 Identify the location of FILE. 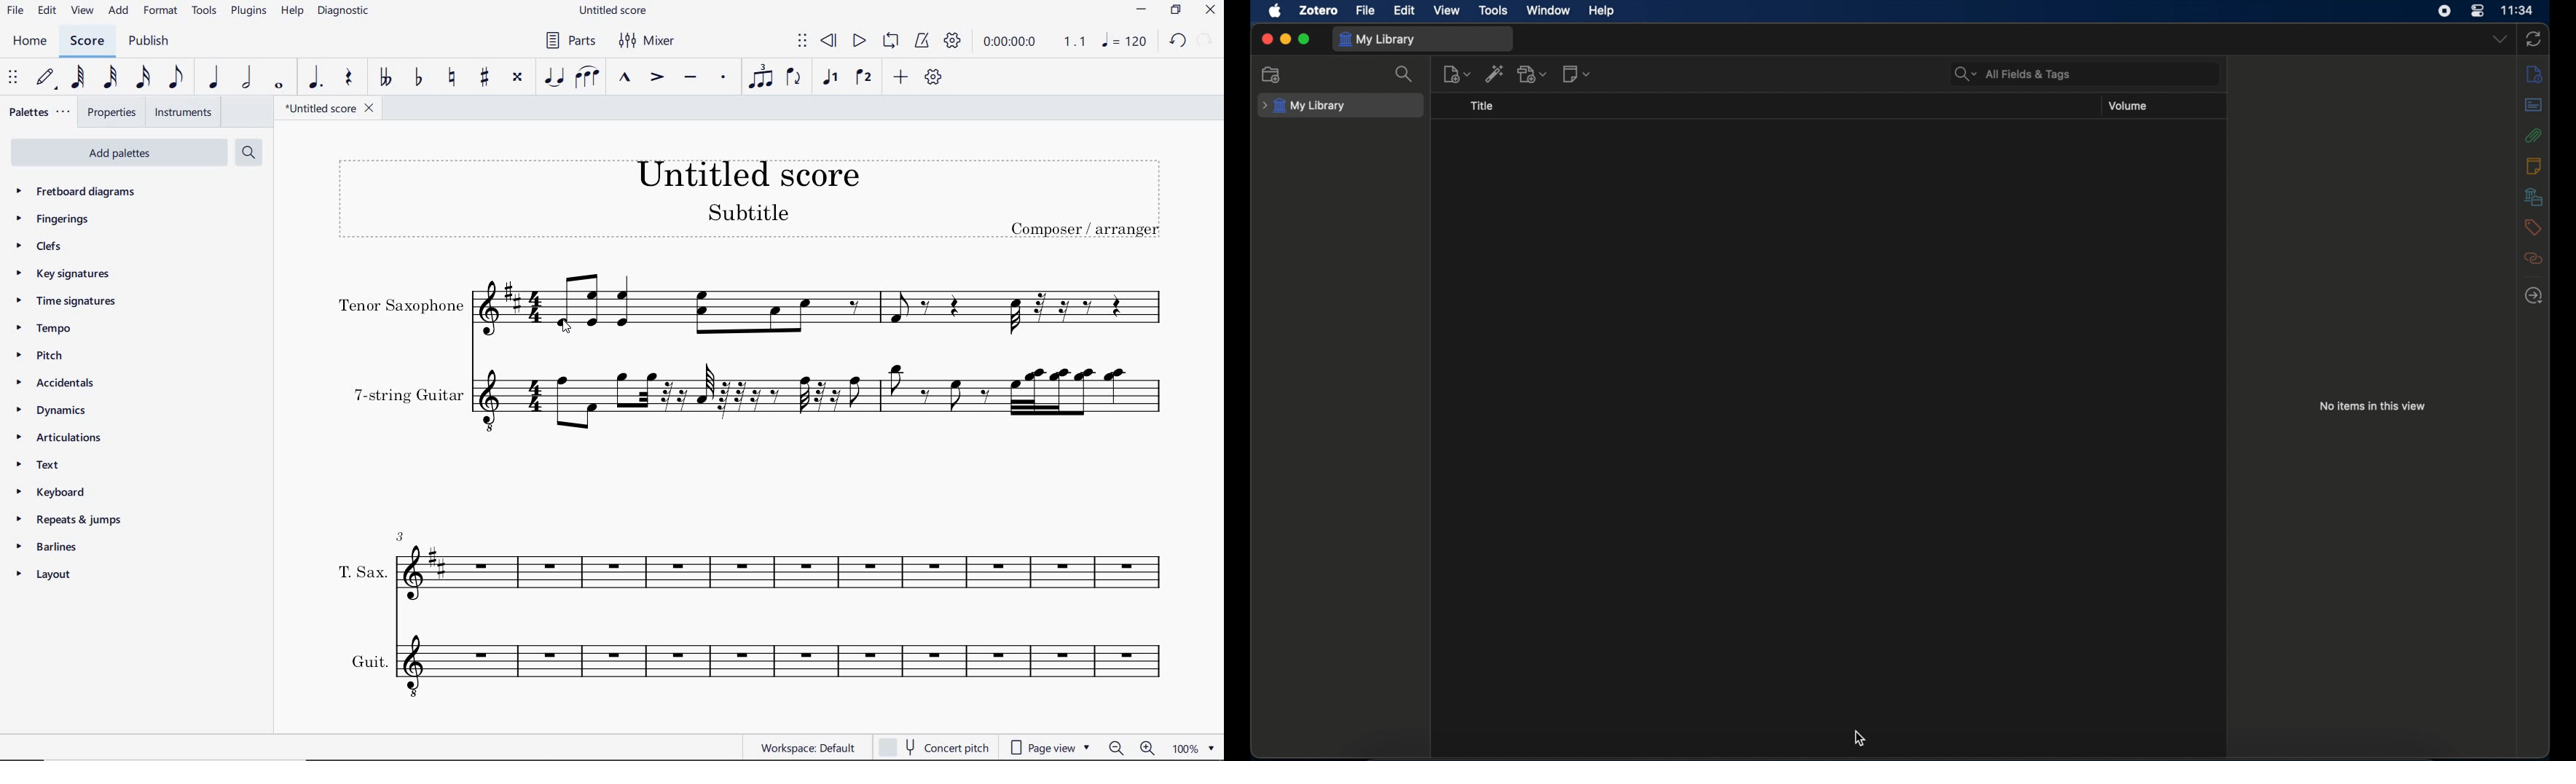
(16, 12).